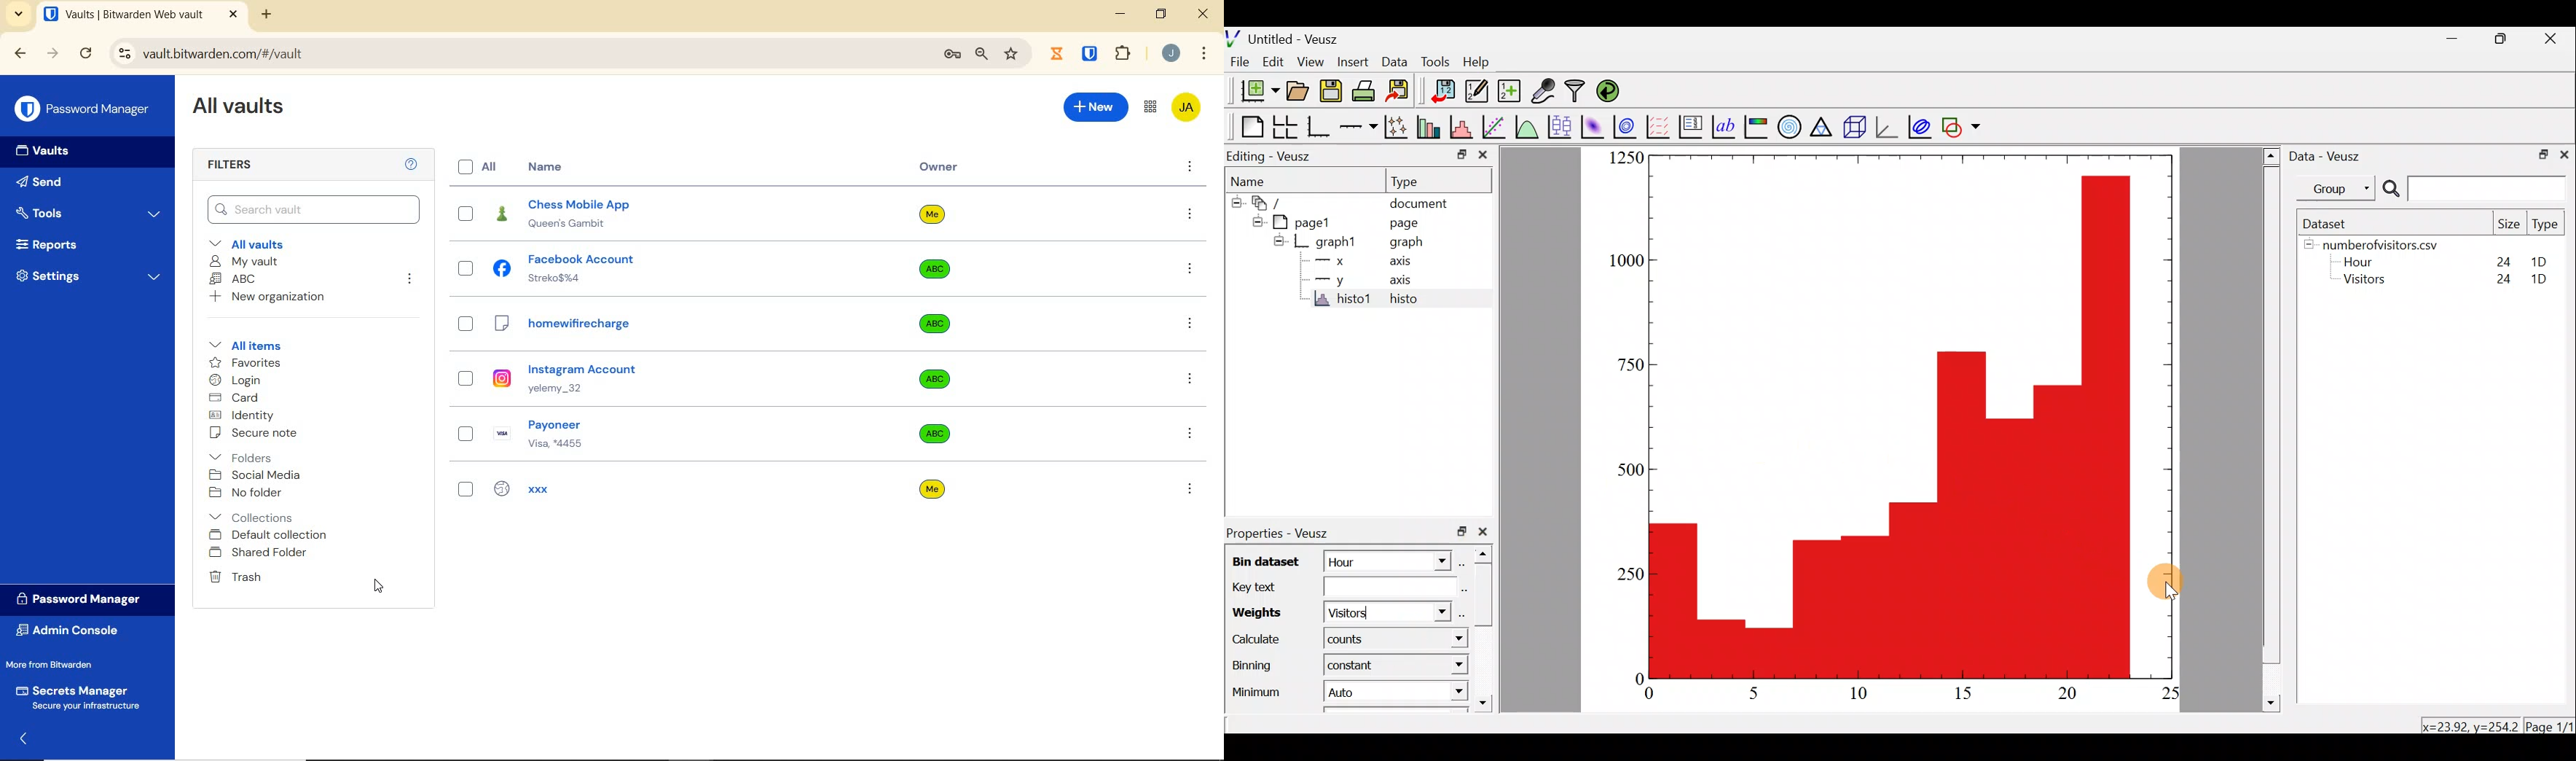 Image resolution: width=2576 pixels, height=784 pixels. What do you see at coordinates (669, 321) in the screenshot?
I see `homewifirecharge` at bounding box center [669, 321].